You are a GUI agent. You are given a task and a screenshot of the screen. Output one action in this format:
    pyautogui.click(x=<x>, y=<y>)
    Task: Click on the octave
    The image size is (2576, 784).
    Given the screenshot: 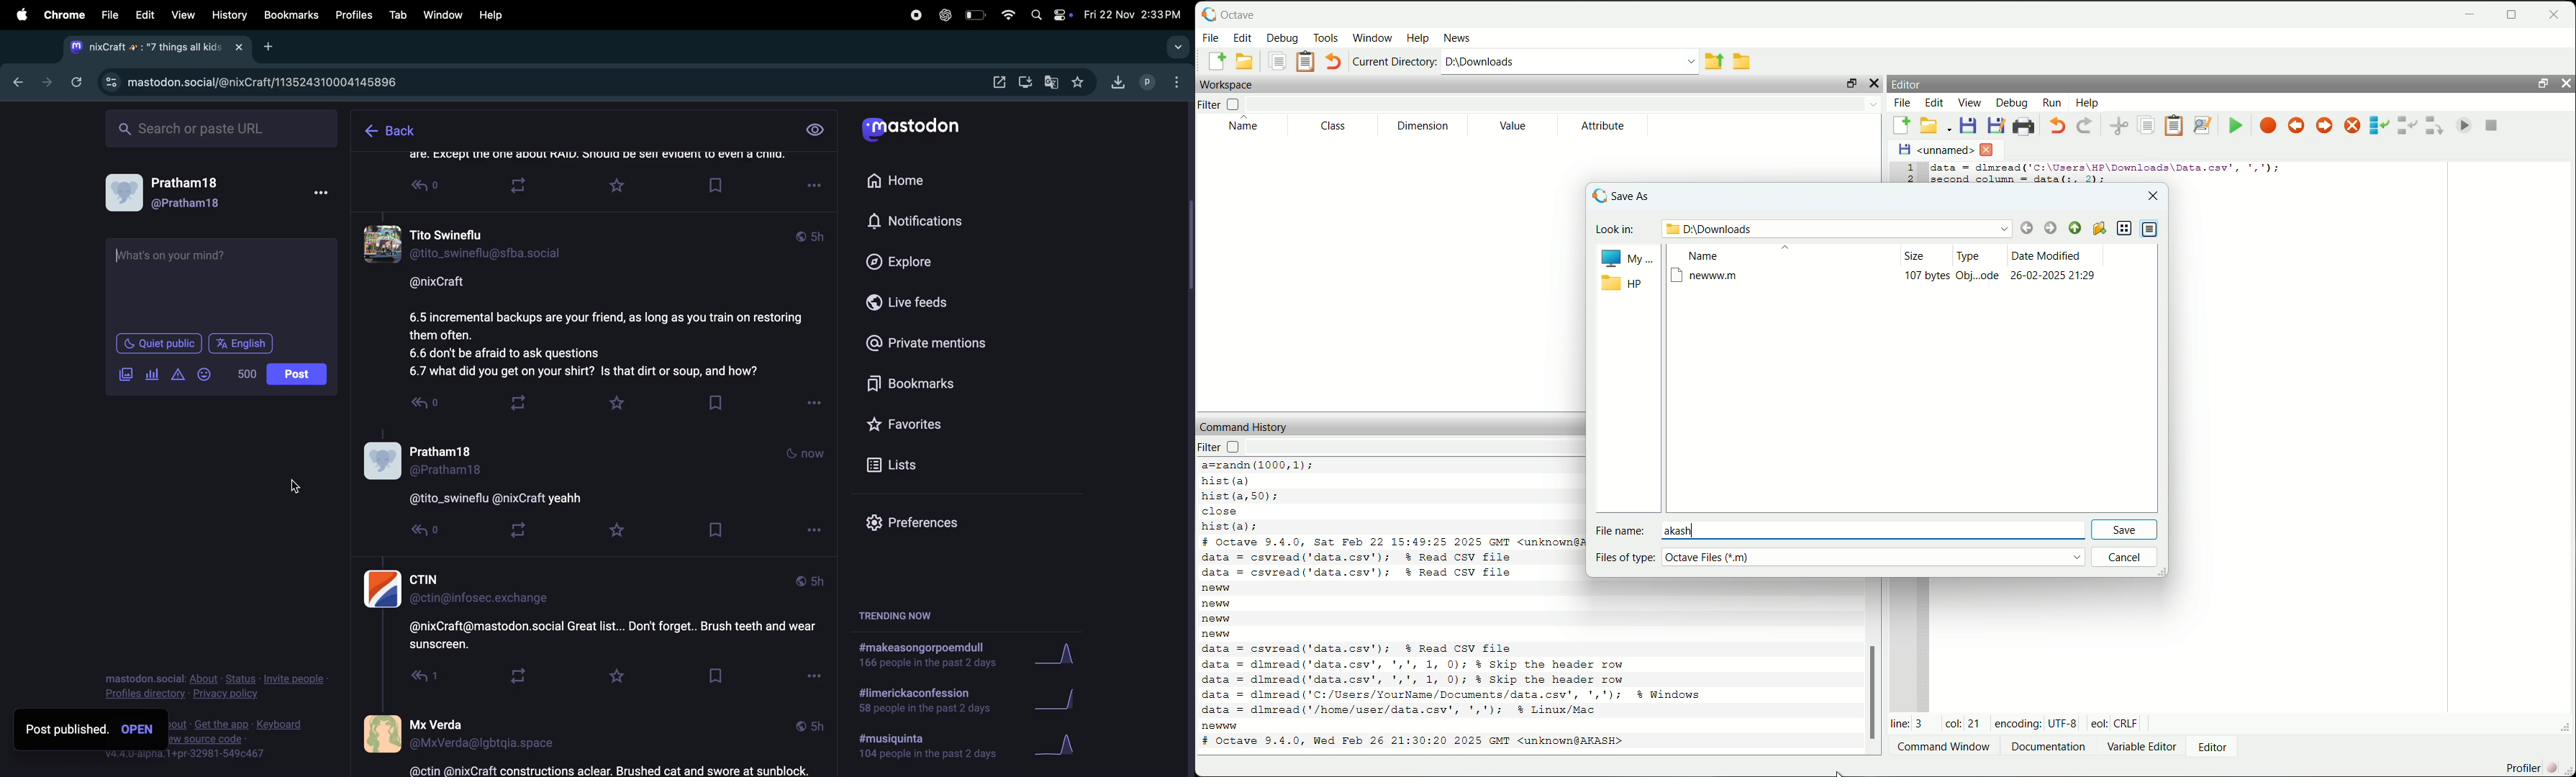 What is the action you would take?
    pyautogui.click(x=1256, y=12)
    